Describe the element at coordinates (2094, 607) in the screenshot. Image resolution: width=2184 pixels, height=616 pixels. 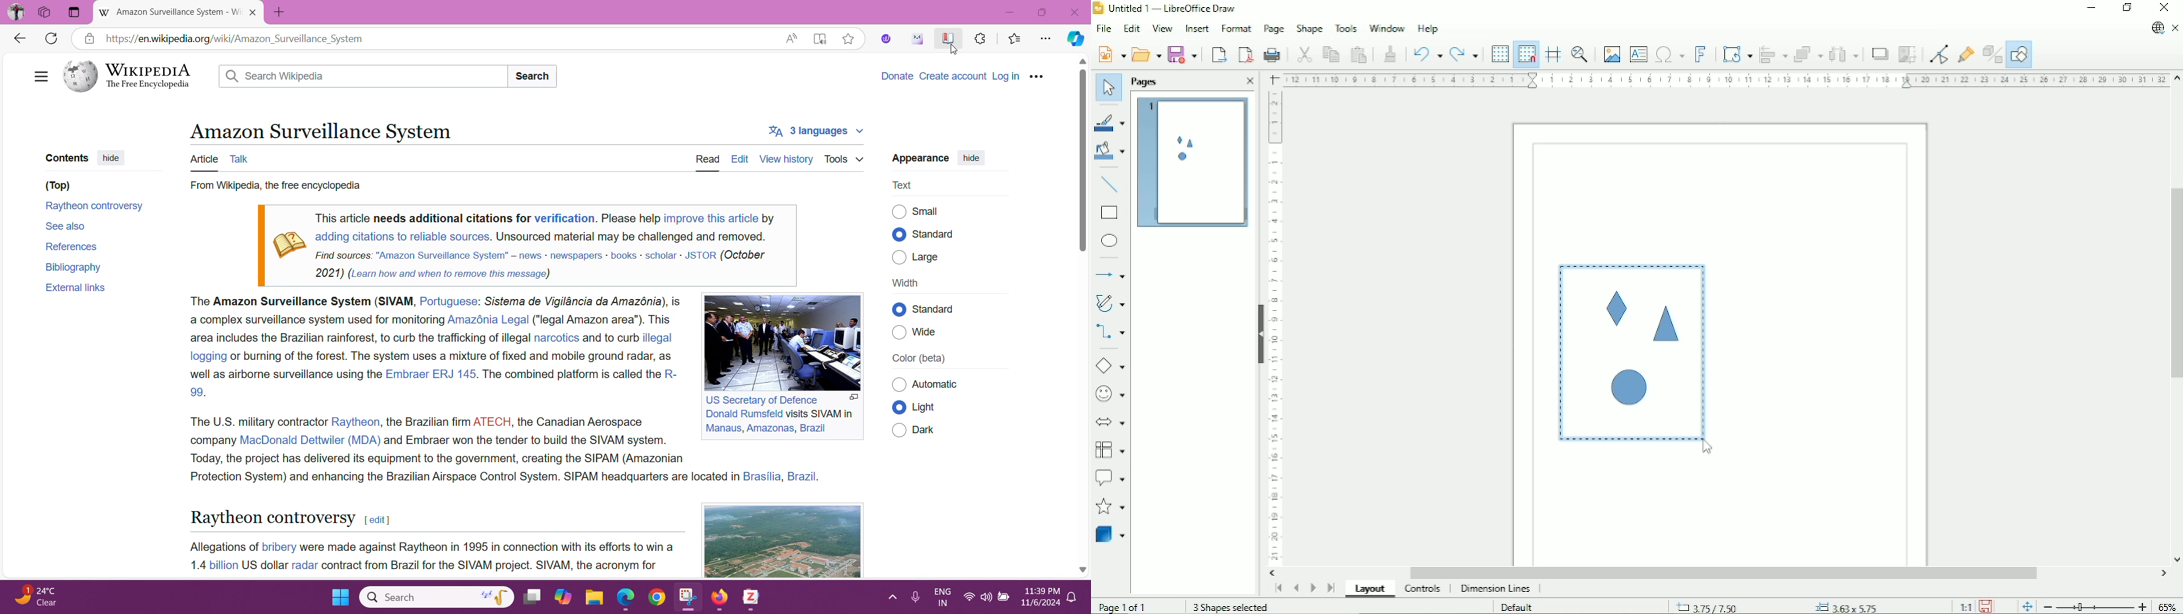
I see `Zoom out/in` at that location.